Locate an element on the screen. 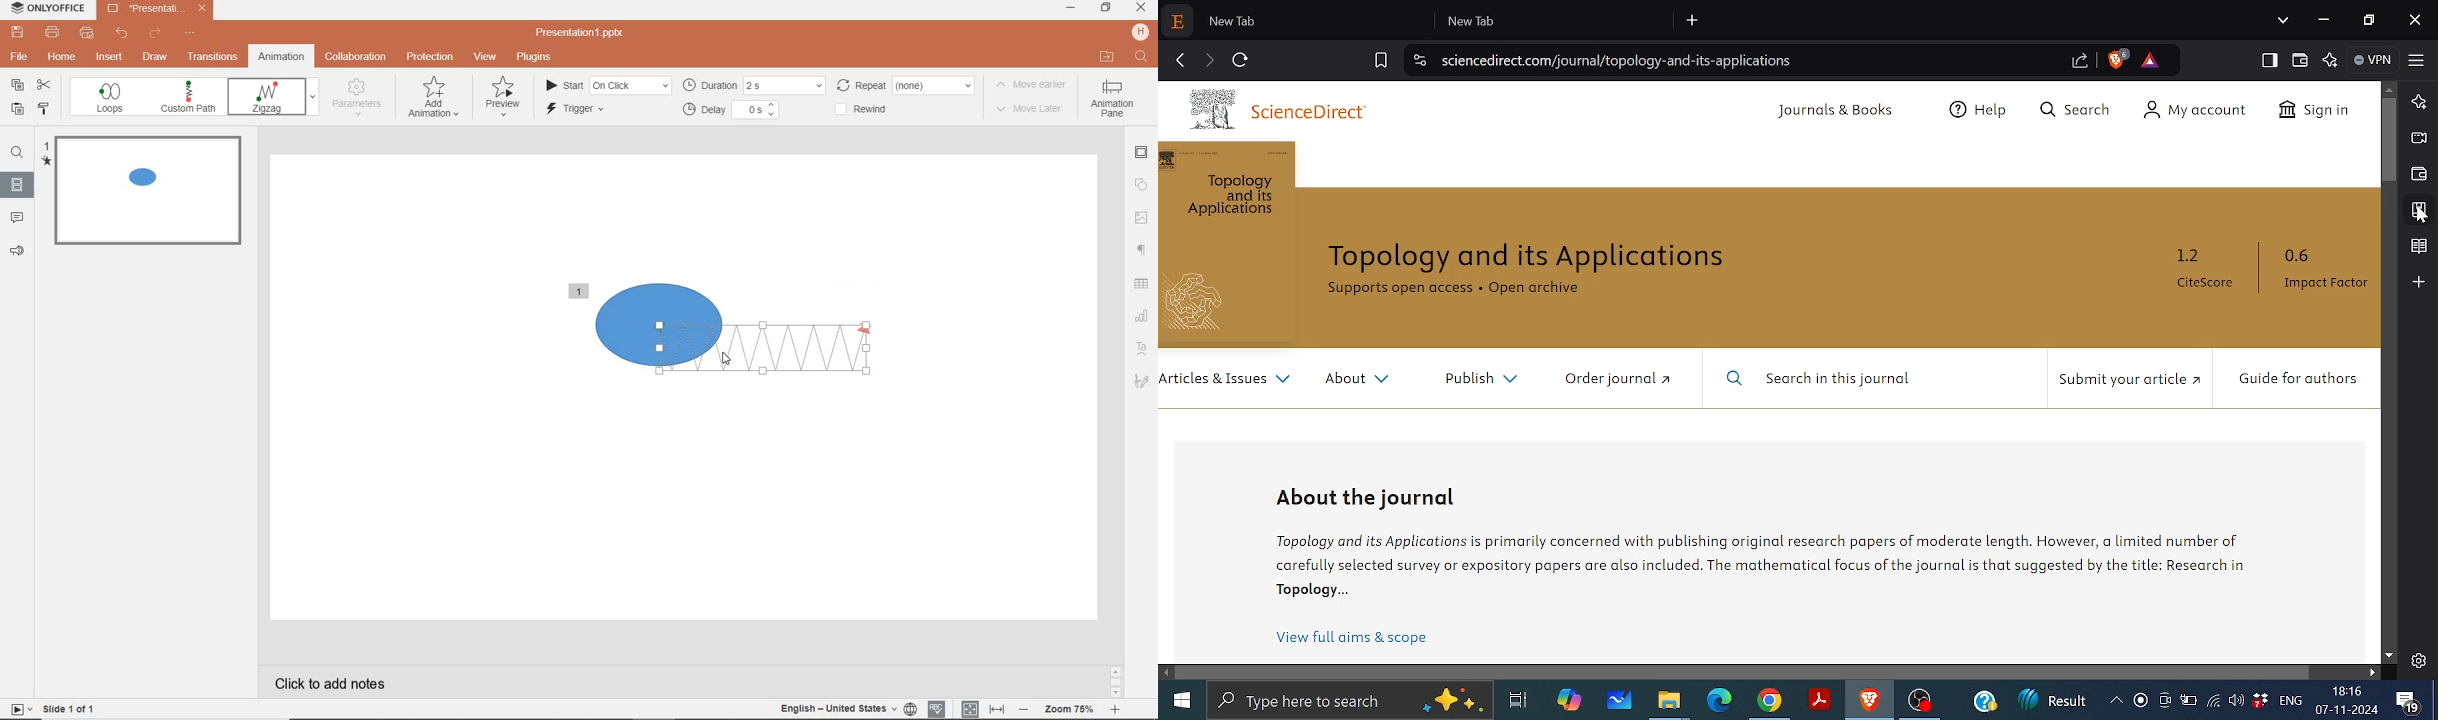 The width and height of the screenshot is (2464, 728). paragraph settings is located at coordinates (1143, 248).